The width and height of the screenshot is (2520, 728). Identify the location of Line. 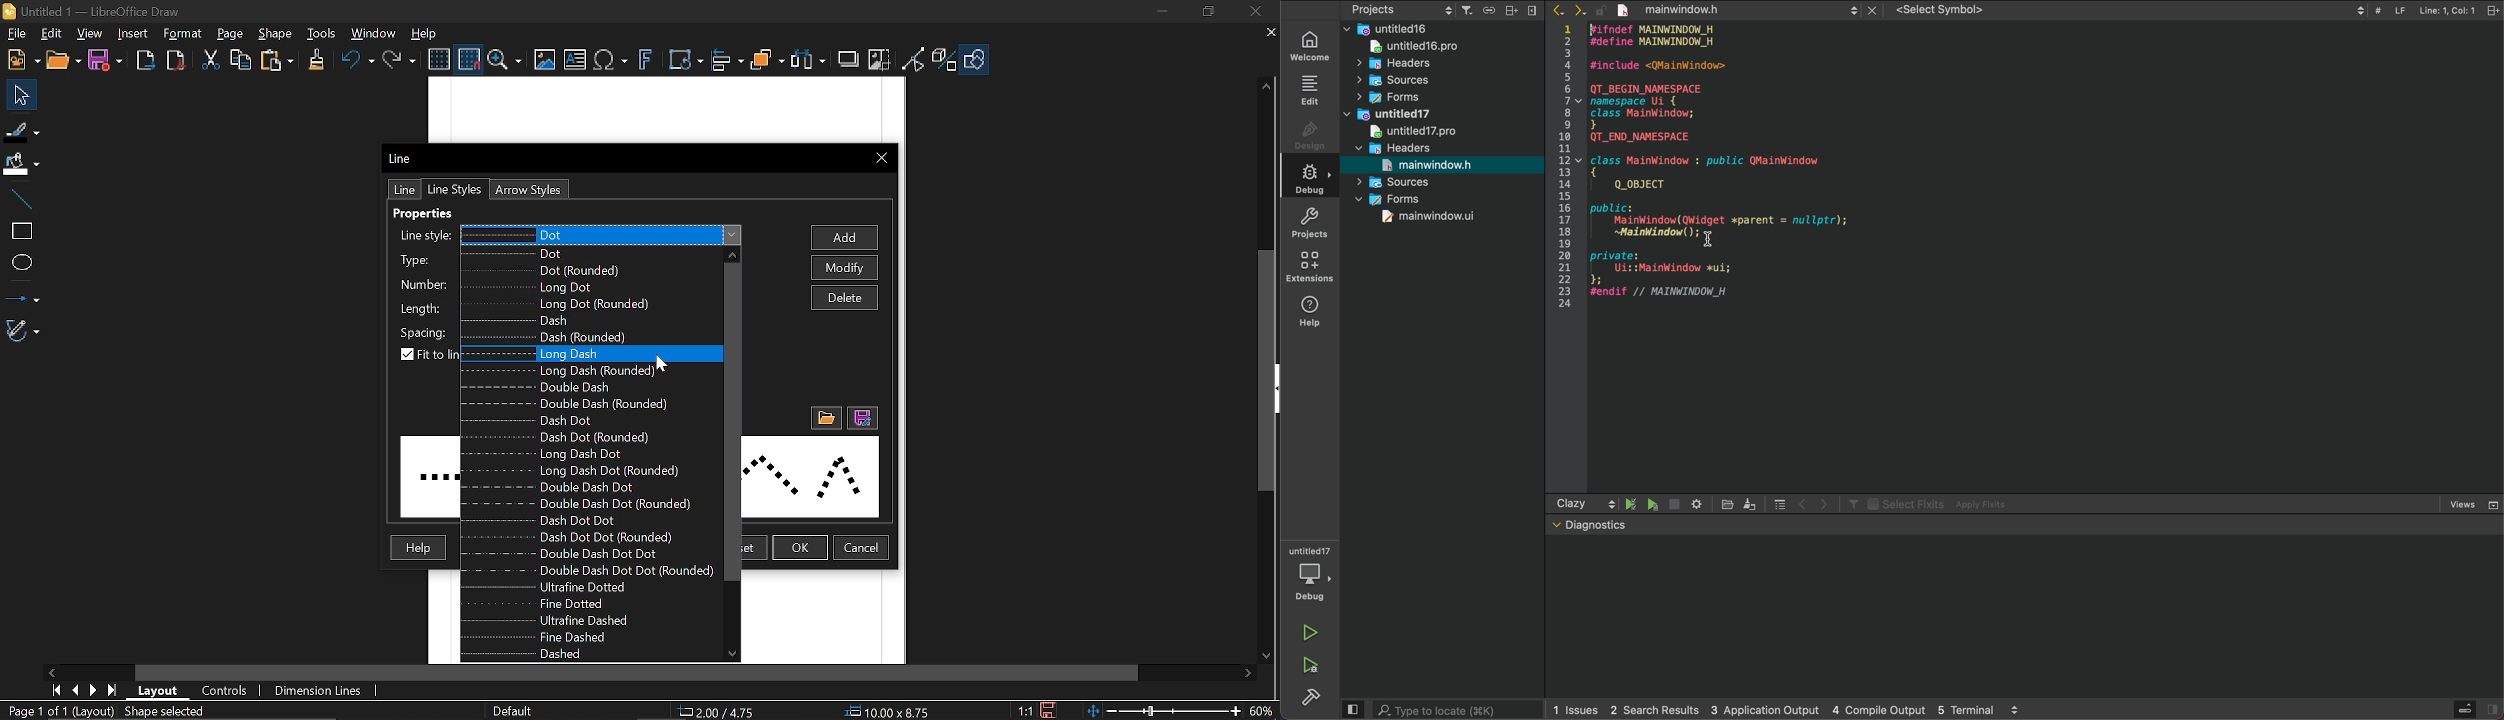
(402, 190).